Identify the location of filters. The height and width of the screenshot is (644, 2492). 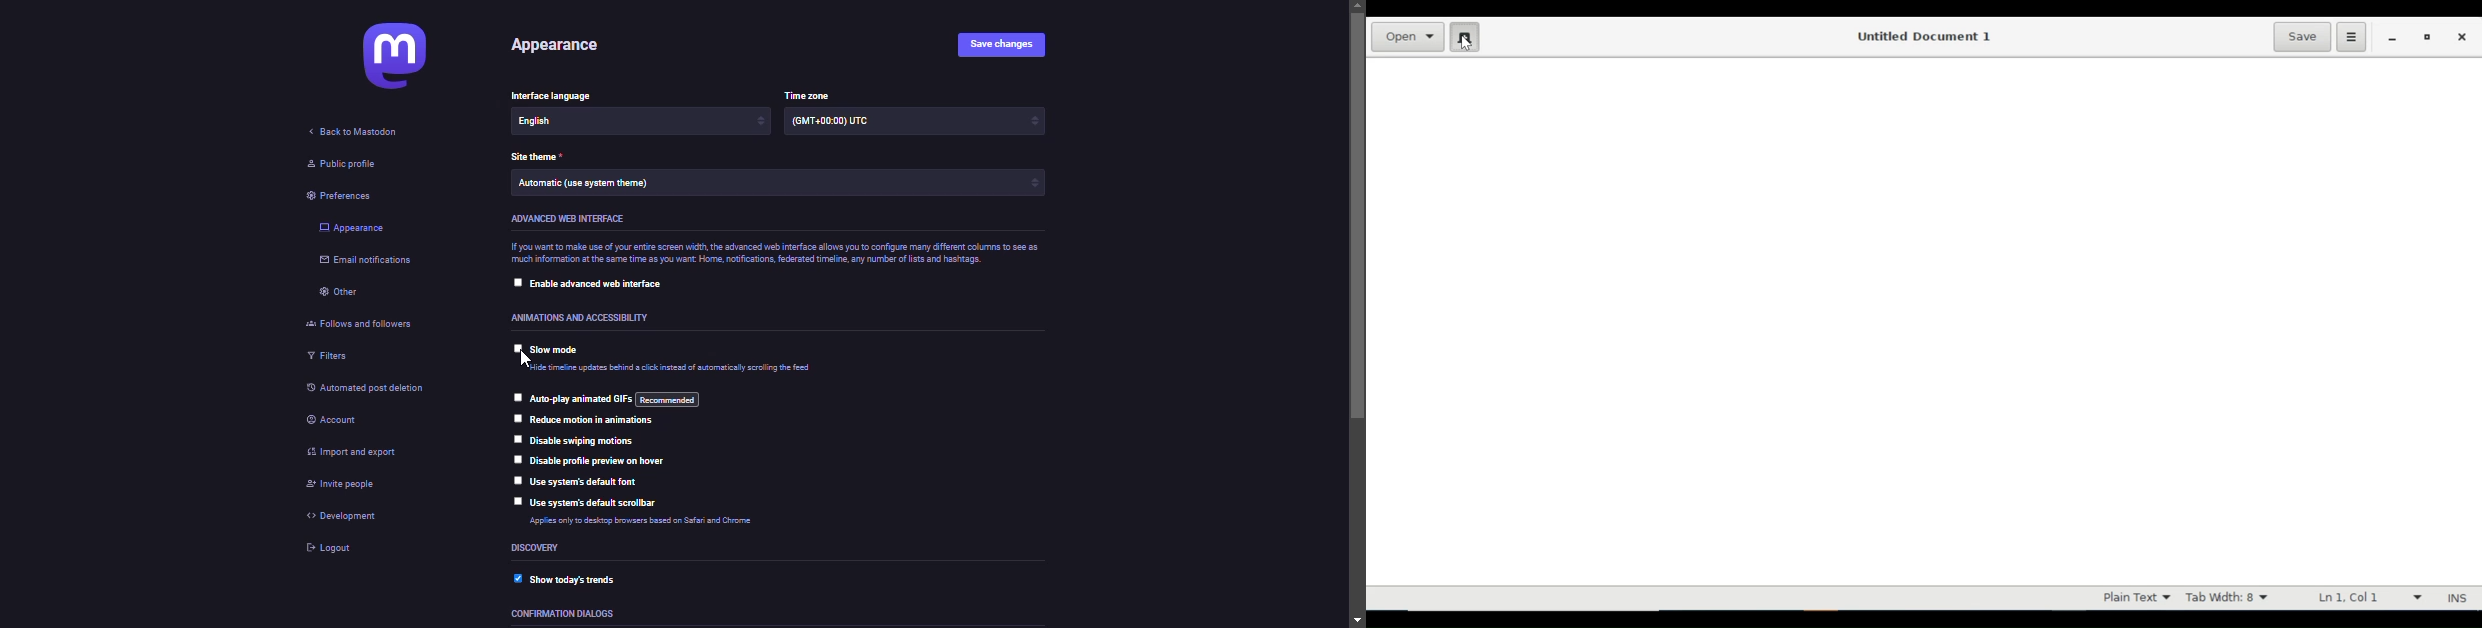
(325, 358).